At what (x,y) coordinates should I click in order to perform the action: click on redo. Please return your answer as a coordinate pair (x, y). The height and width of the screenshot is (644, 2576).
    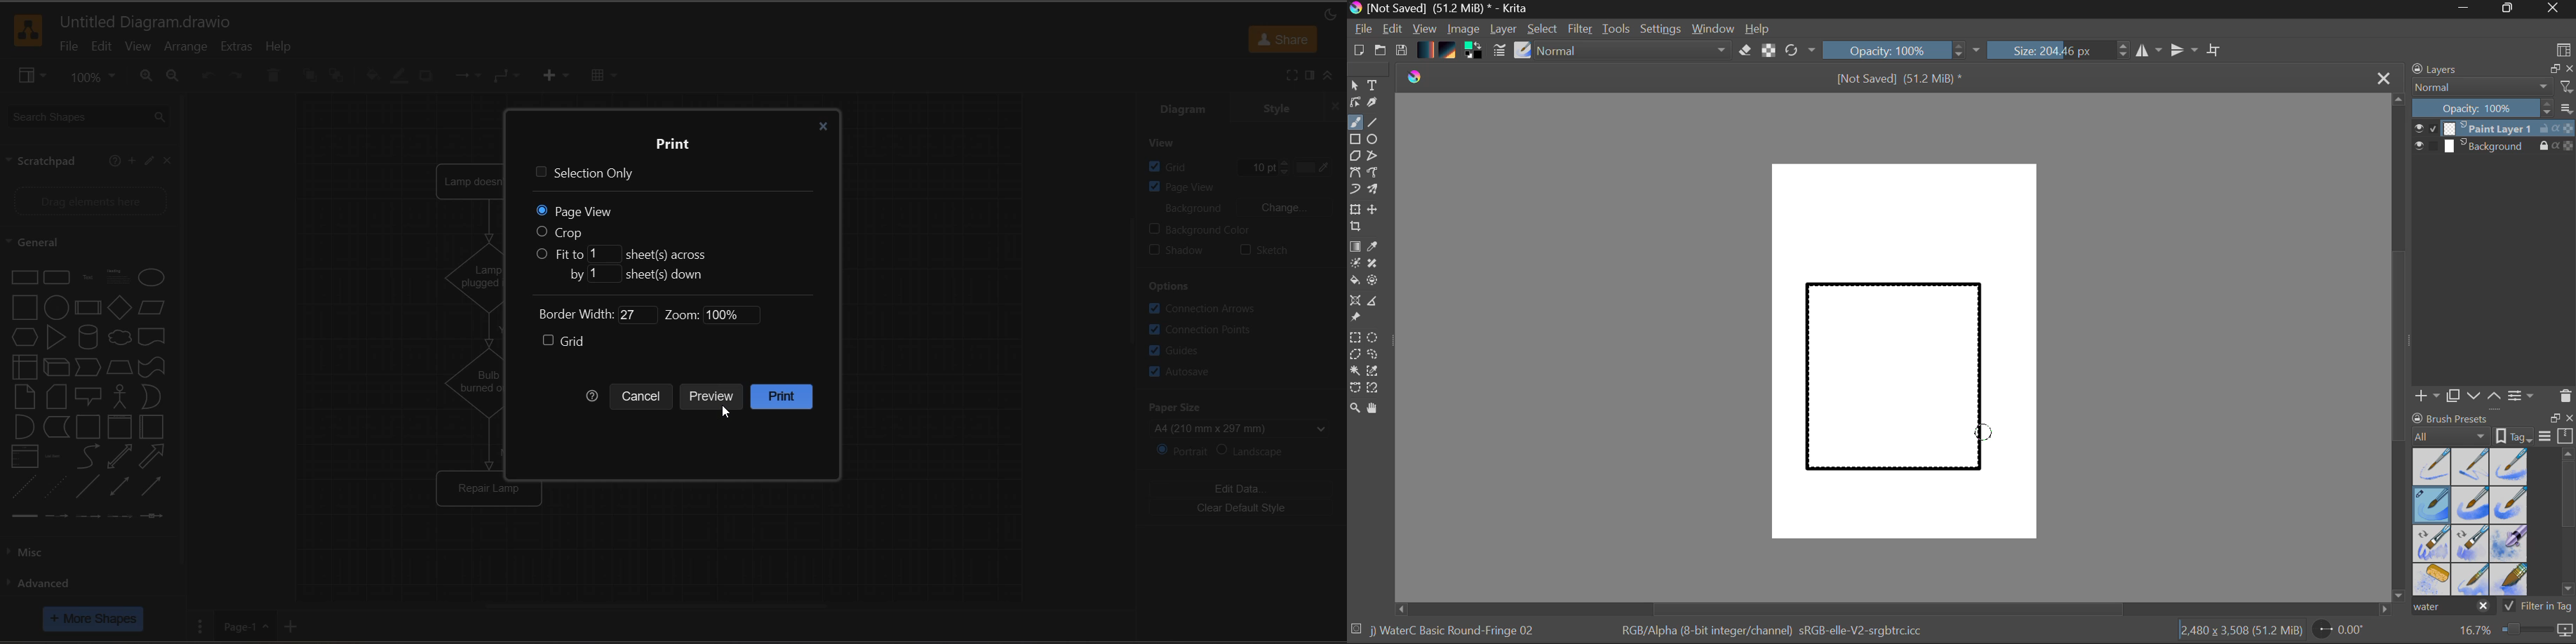
    Looking at the image, I should click on (239, 76).